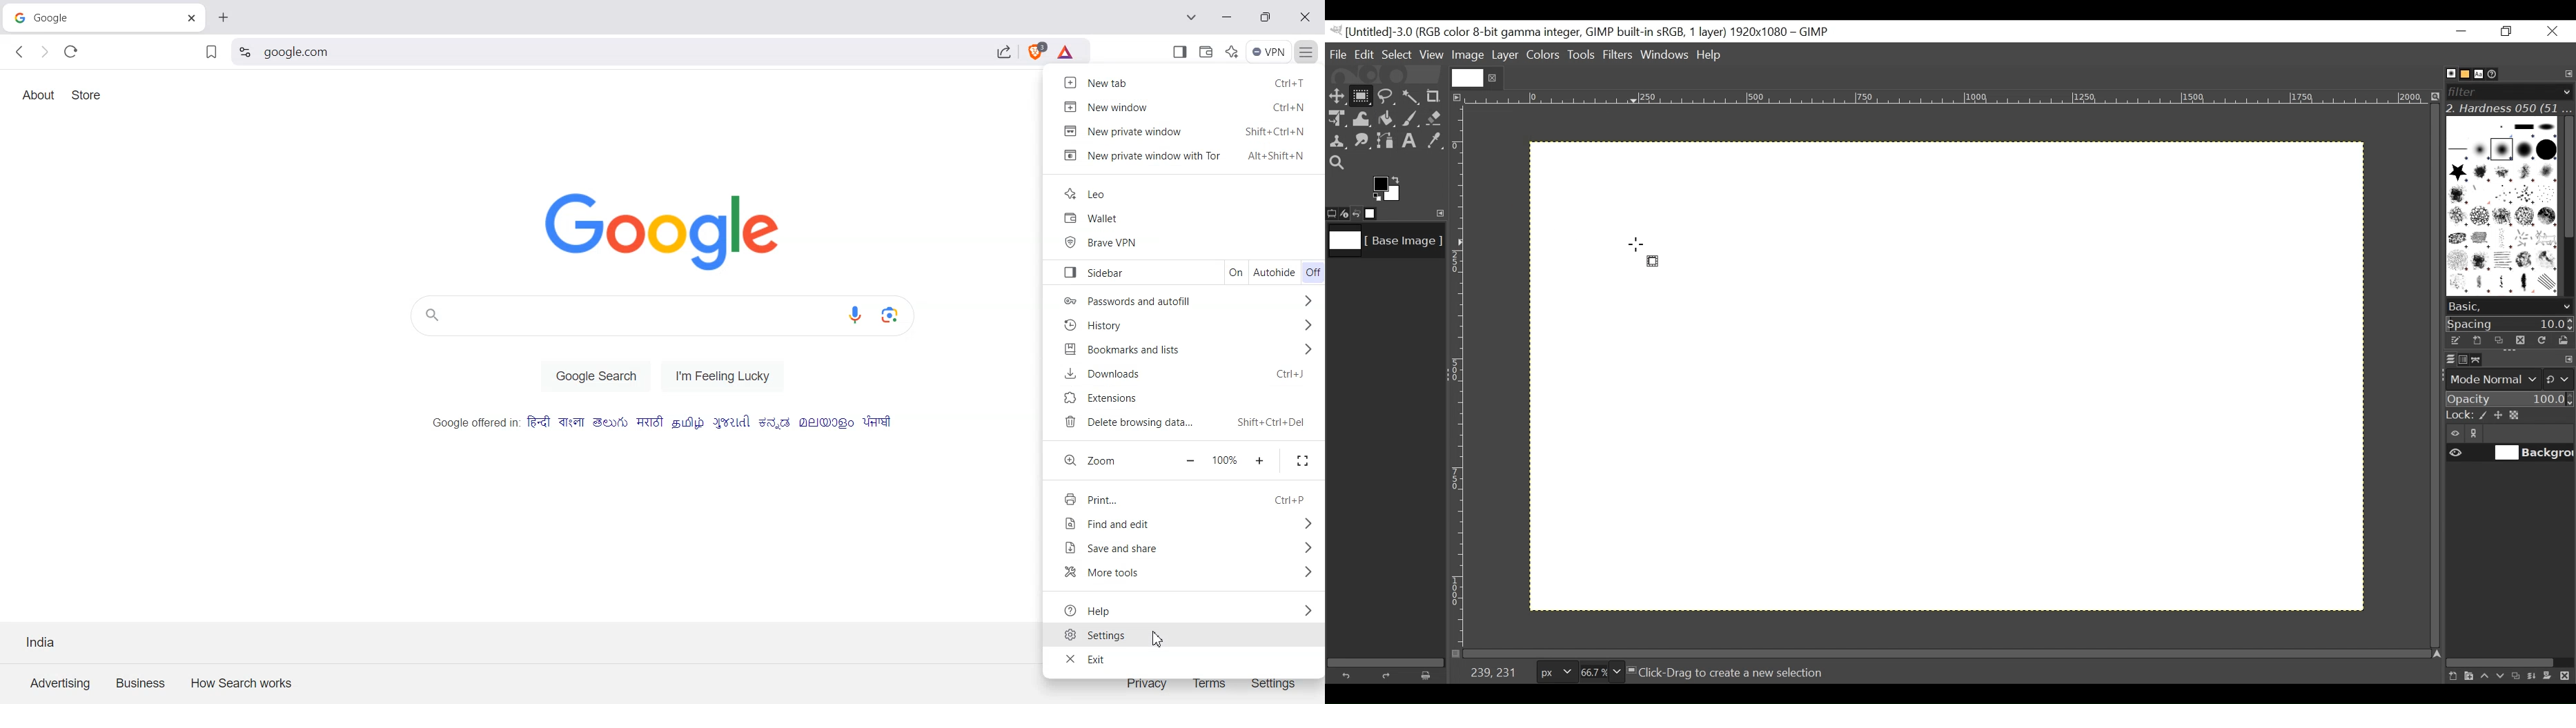 The image size is (2576, 728). Describe the element at coordinates (1386, 119) in the screenshot. I see `Bucket Fill tool` at that location.